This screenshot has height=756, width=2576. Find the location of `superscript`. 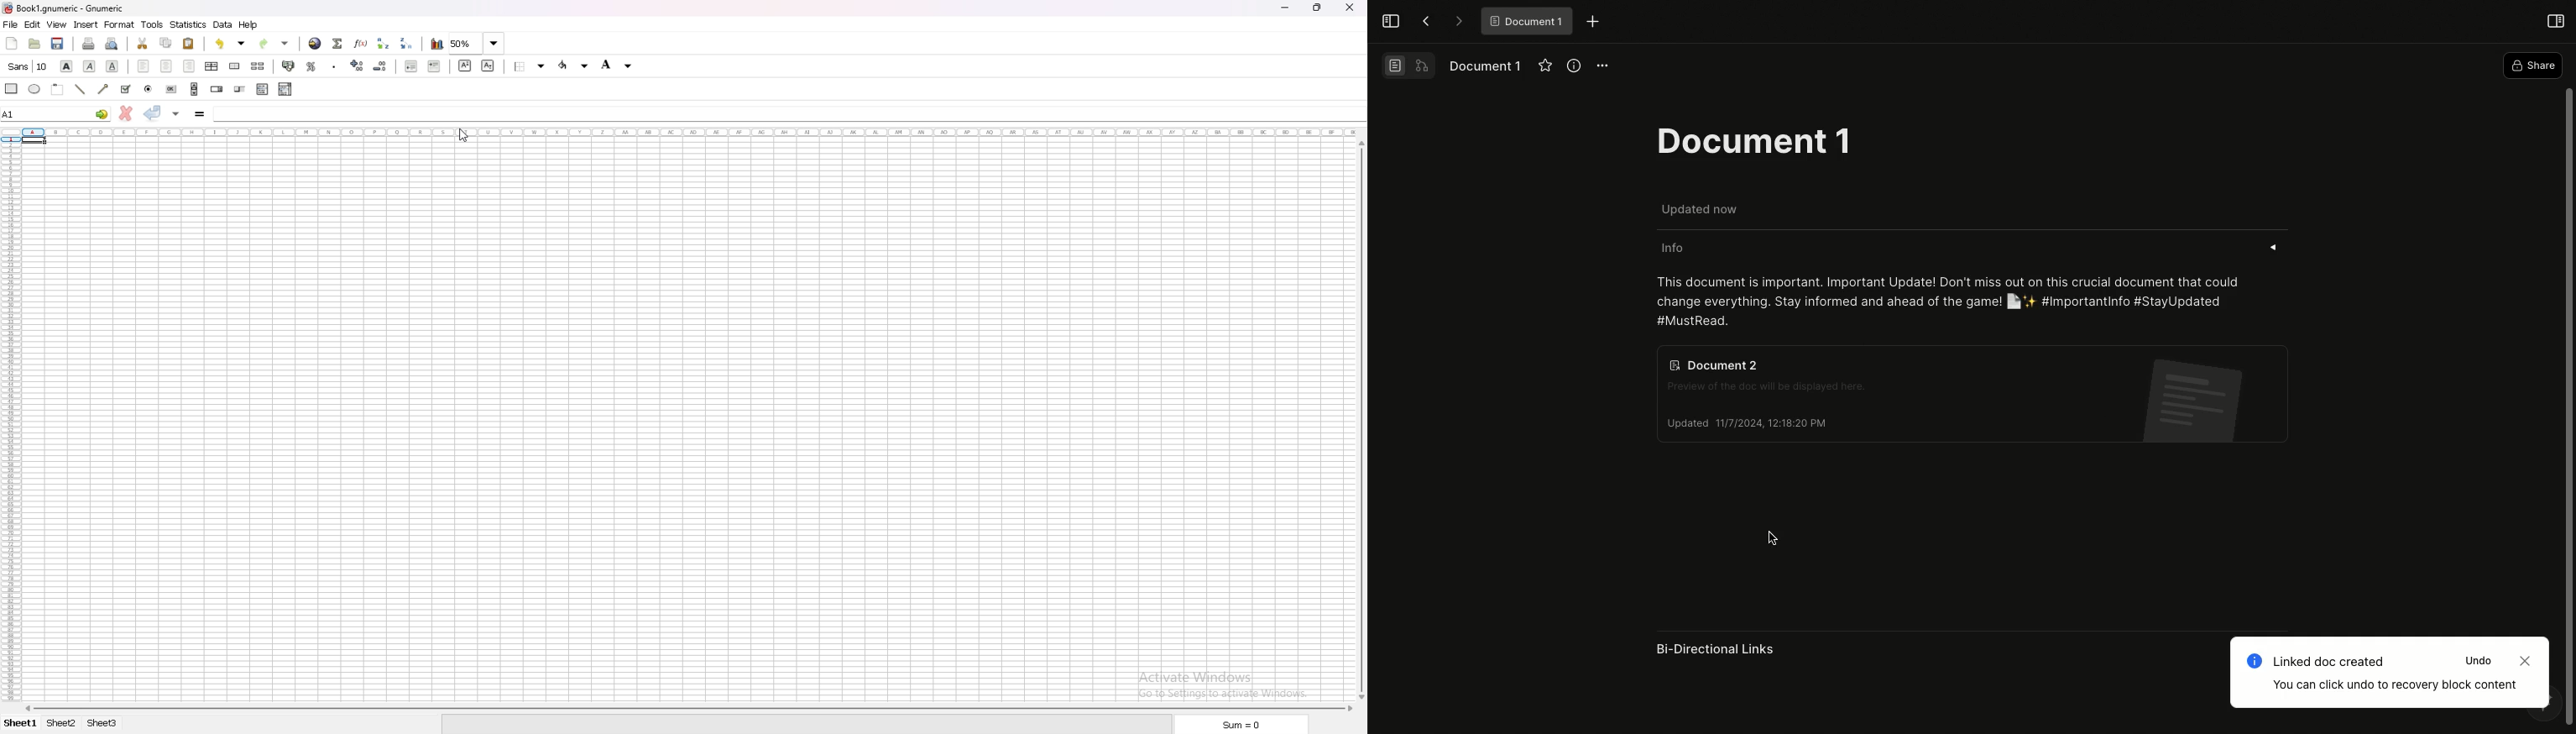

superscript is located at coordinates (467, 65).